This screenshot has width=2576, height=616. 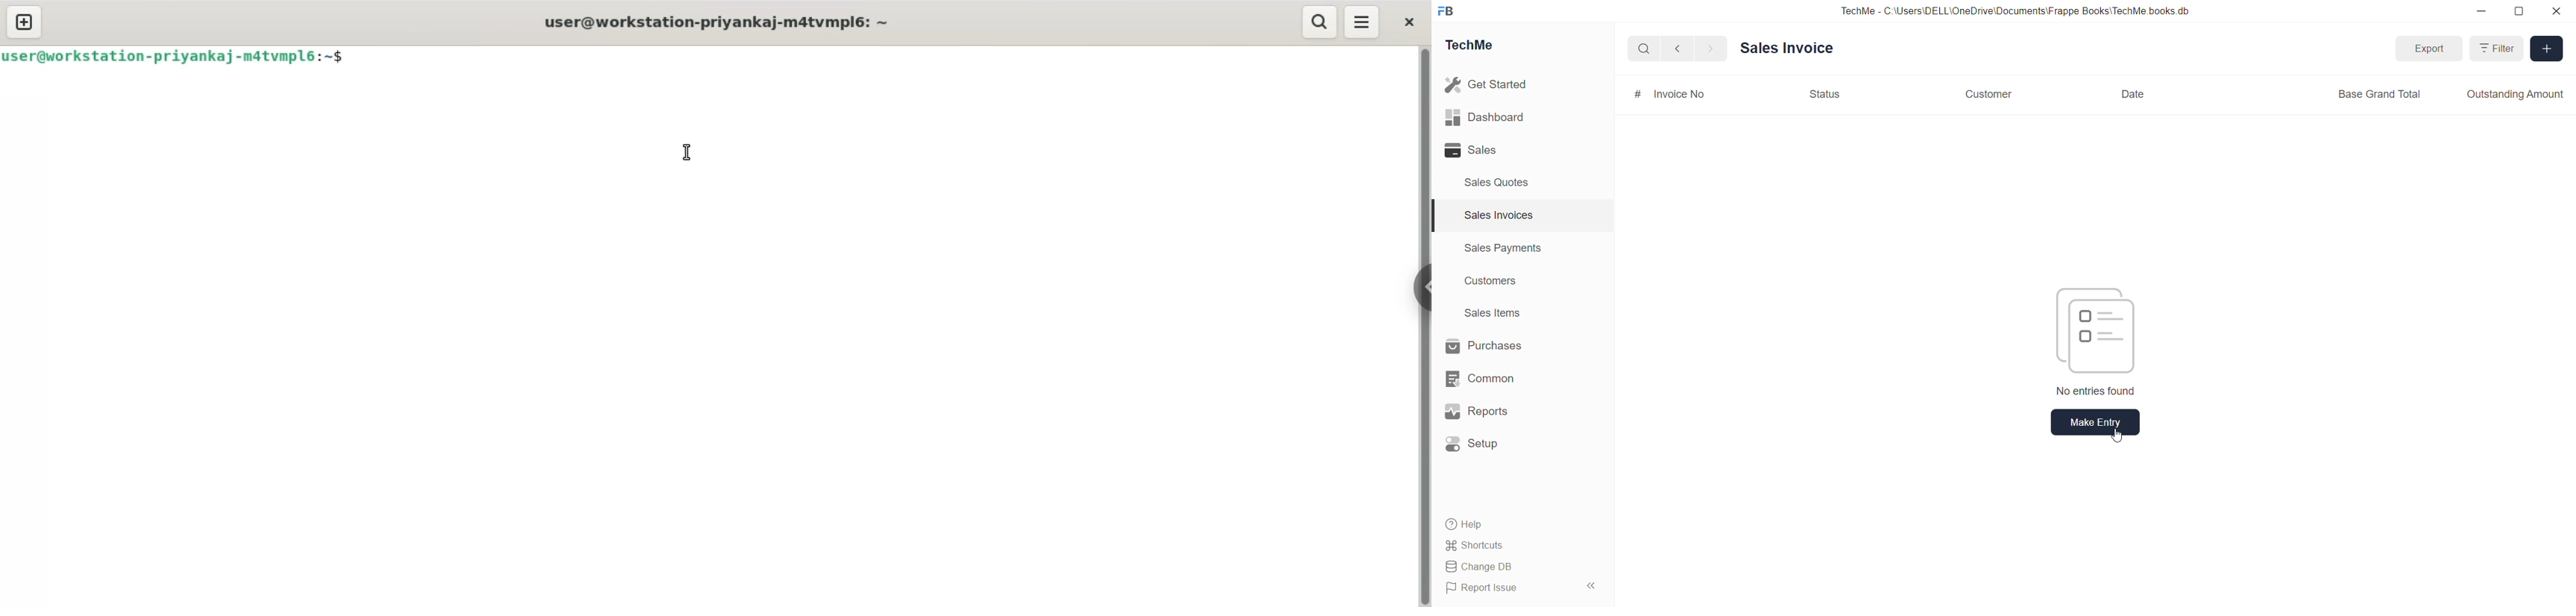 I want to click on Report Issue, so click(x=1485, y=586).